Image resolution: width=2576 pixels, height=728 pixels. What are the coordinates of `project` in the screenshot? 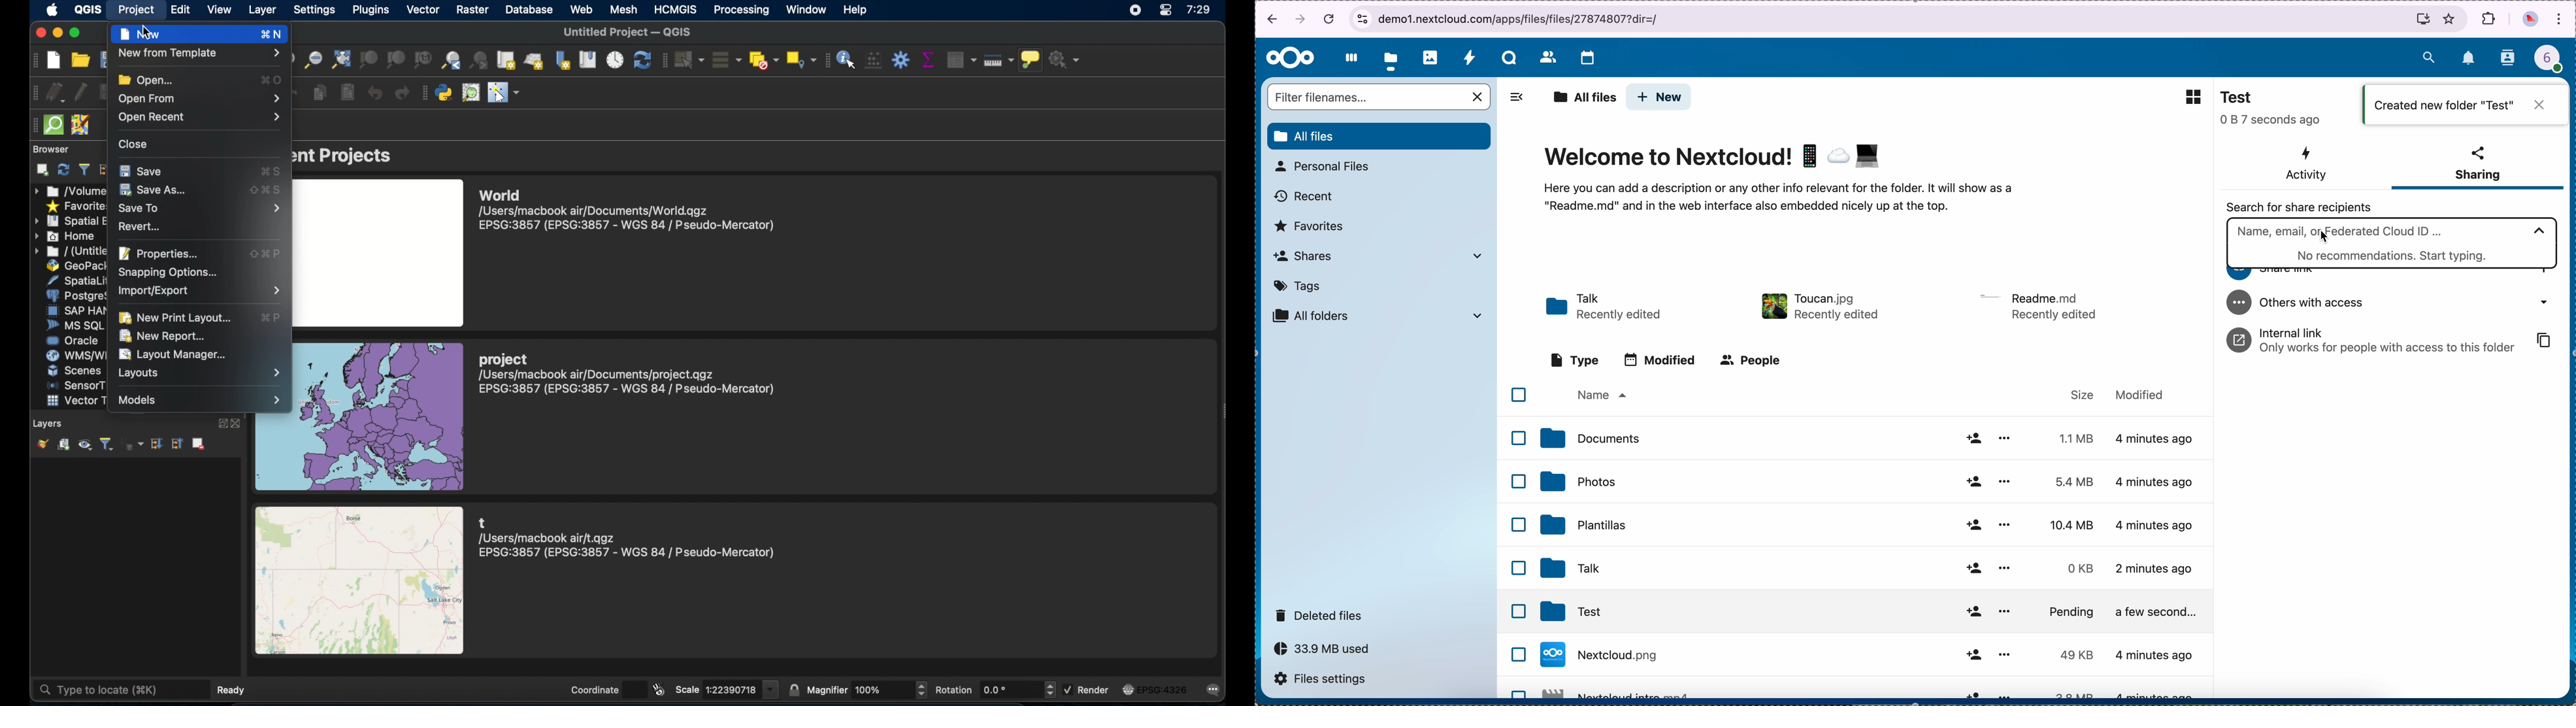 It's located at (139, 10).